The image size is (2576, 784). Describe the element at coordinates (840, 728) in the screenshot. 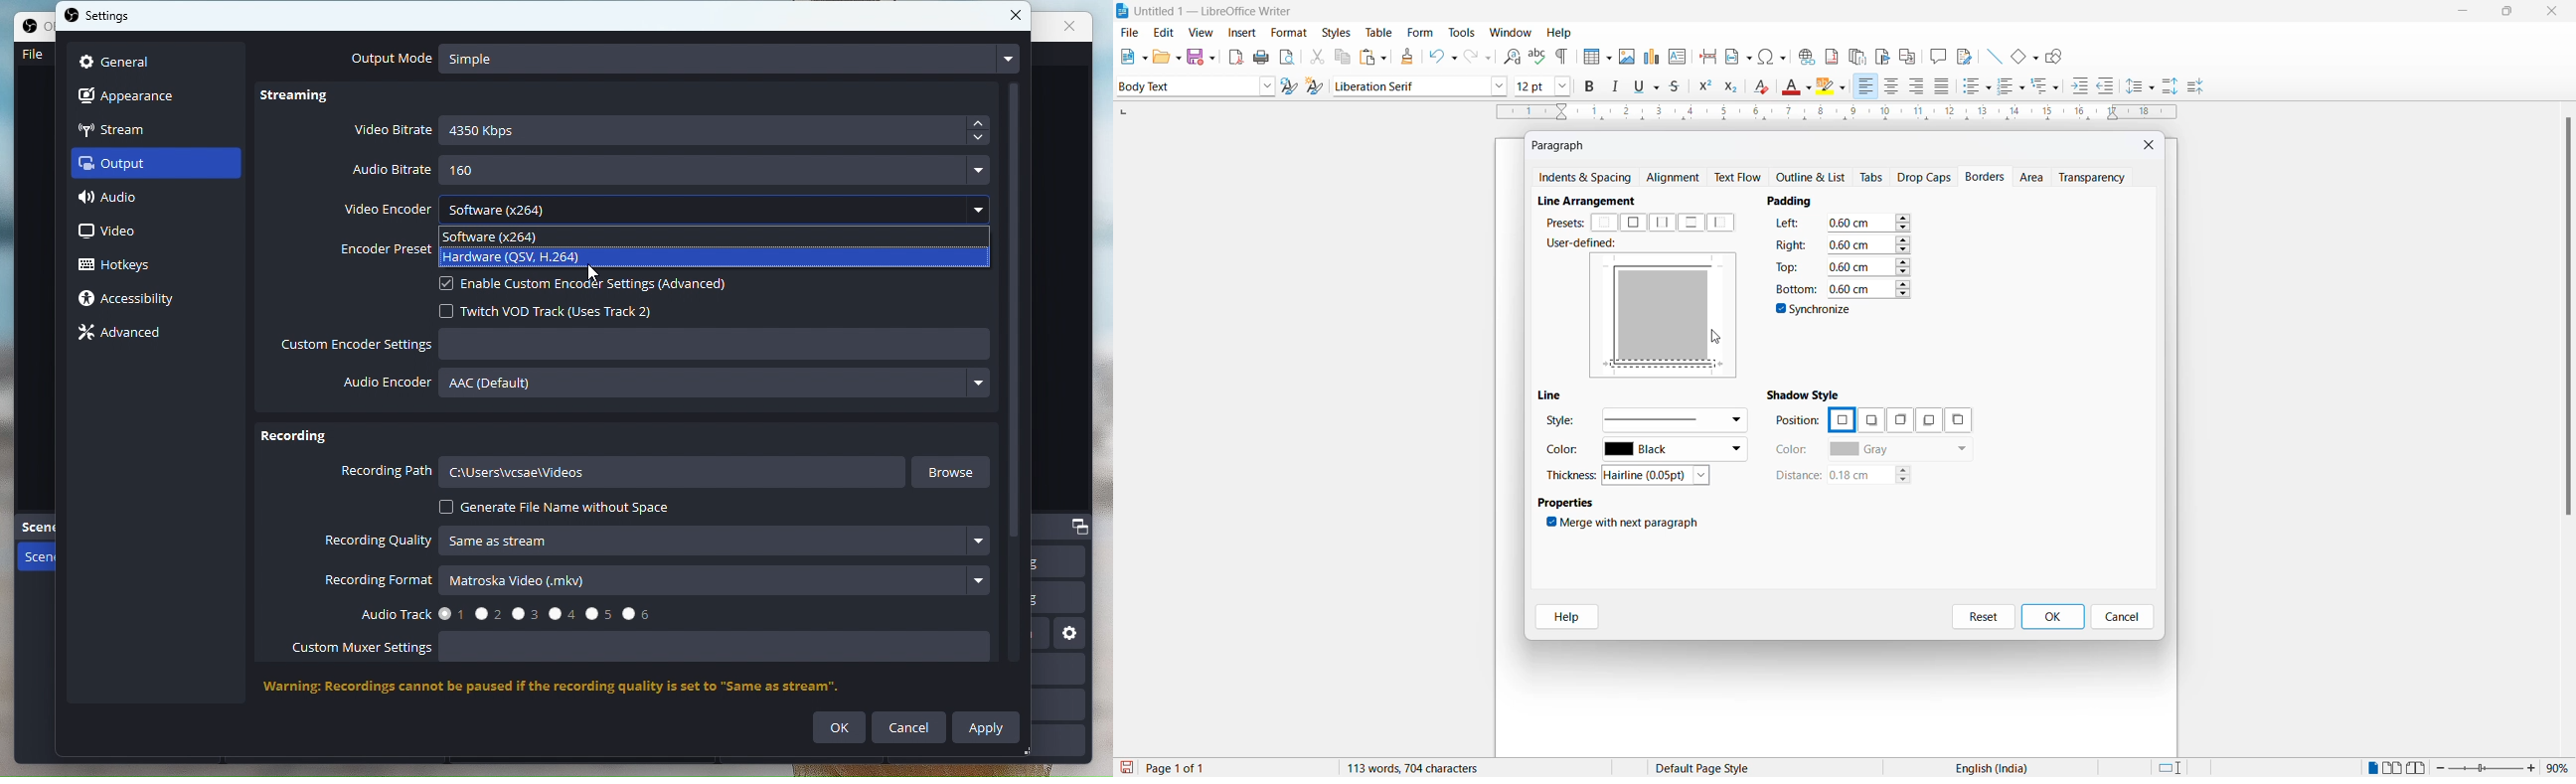

I see `ok` at that location.